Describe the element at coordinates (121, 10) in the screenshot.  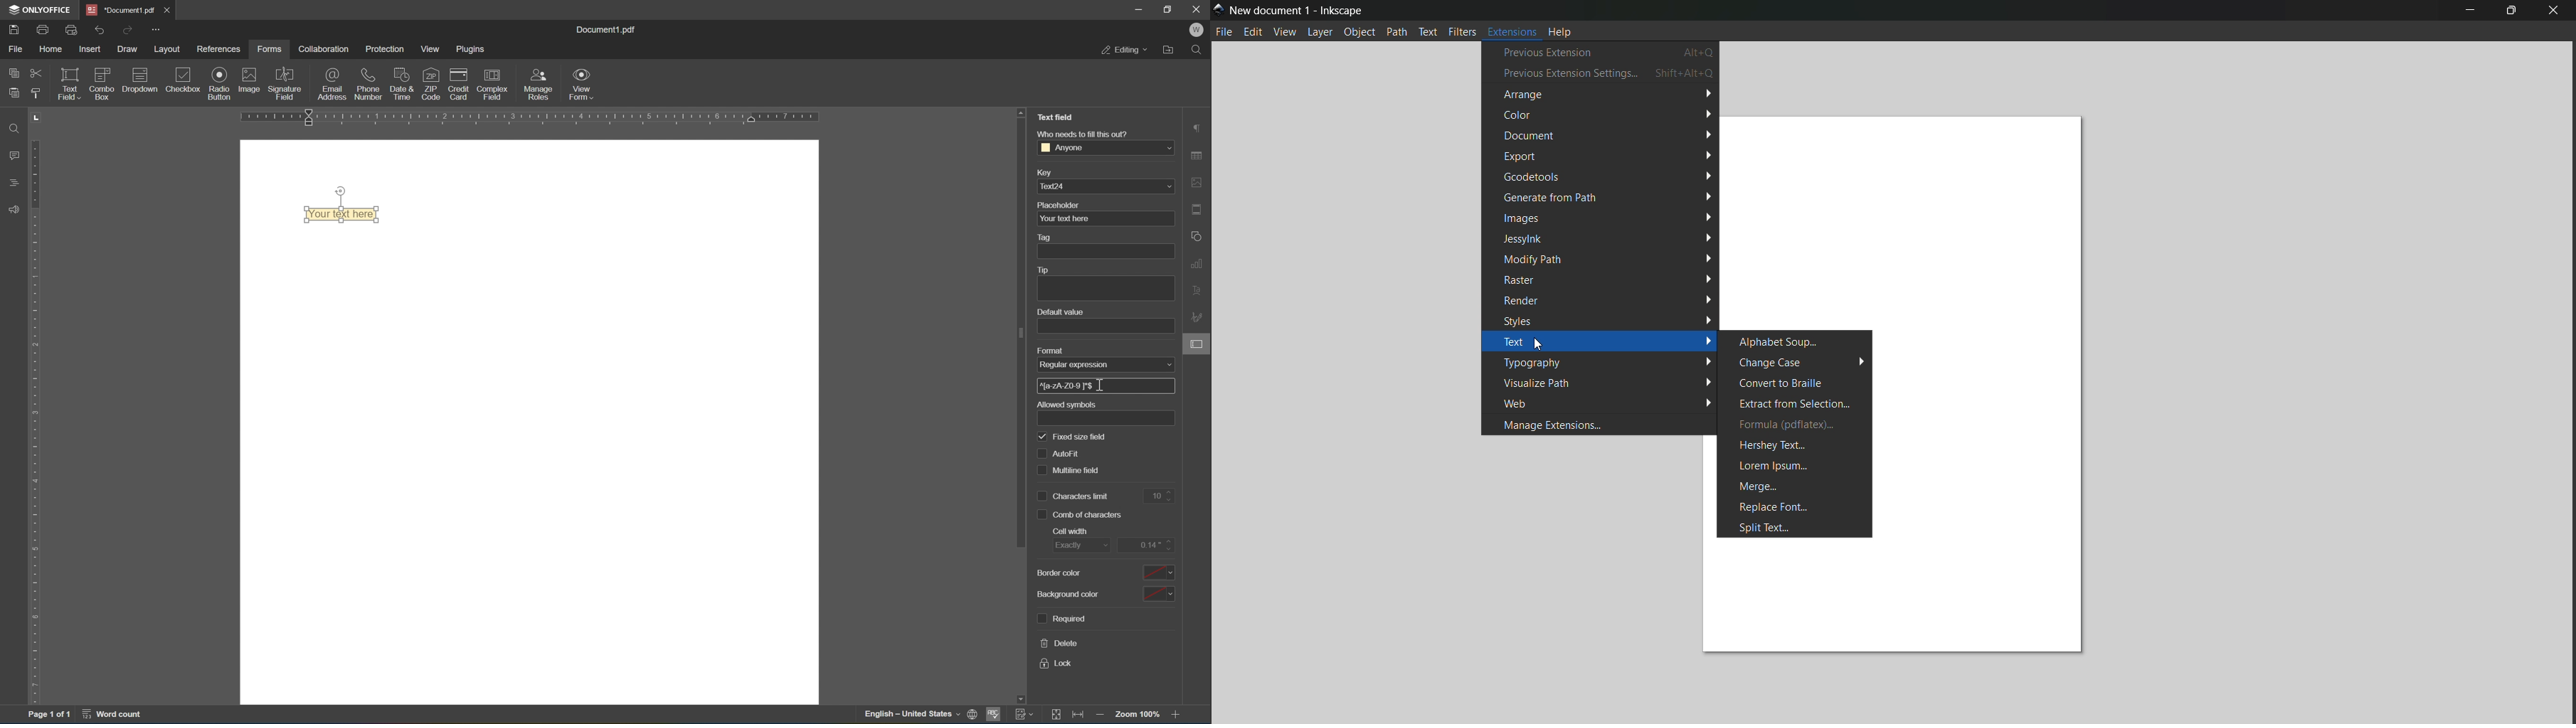
I see `*document1.pdf` at that location.